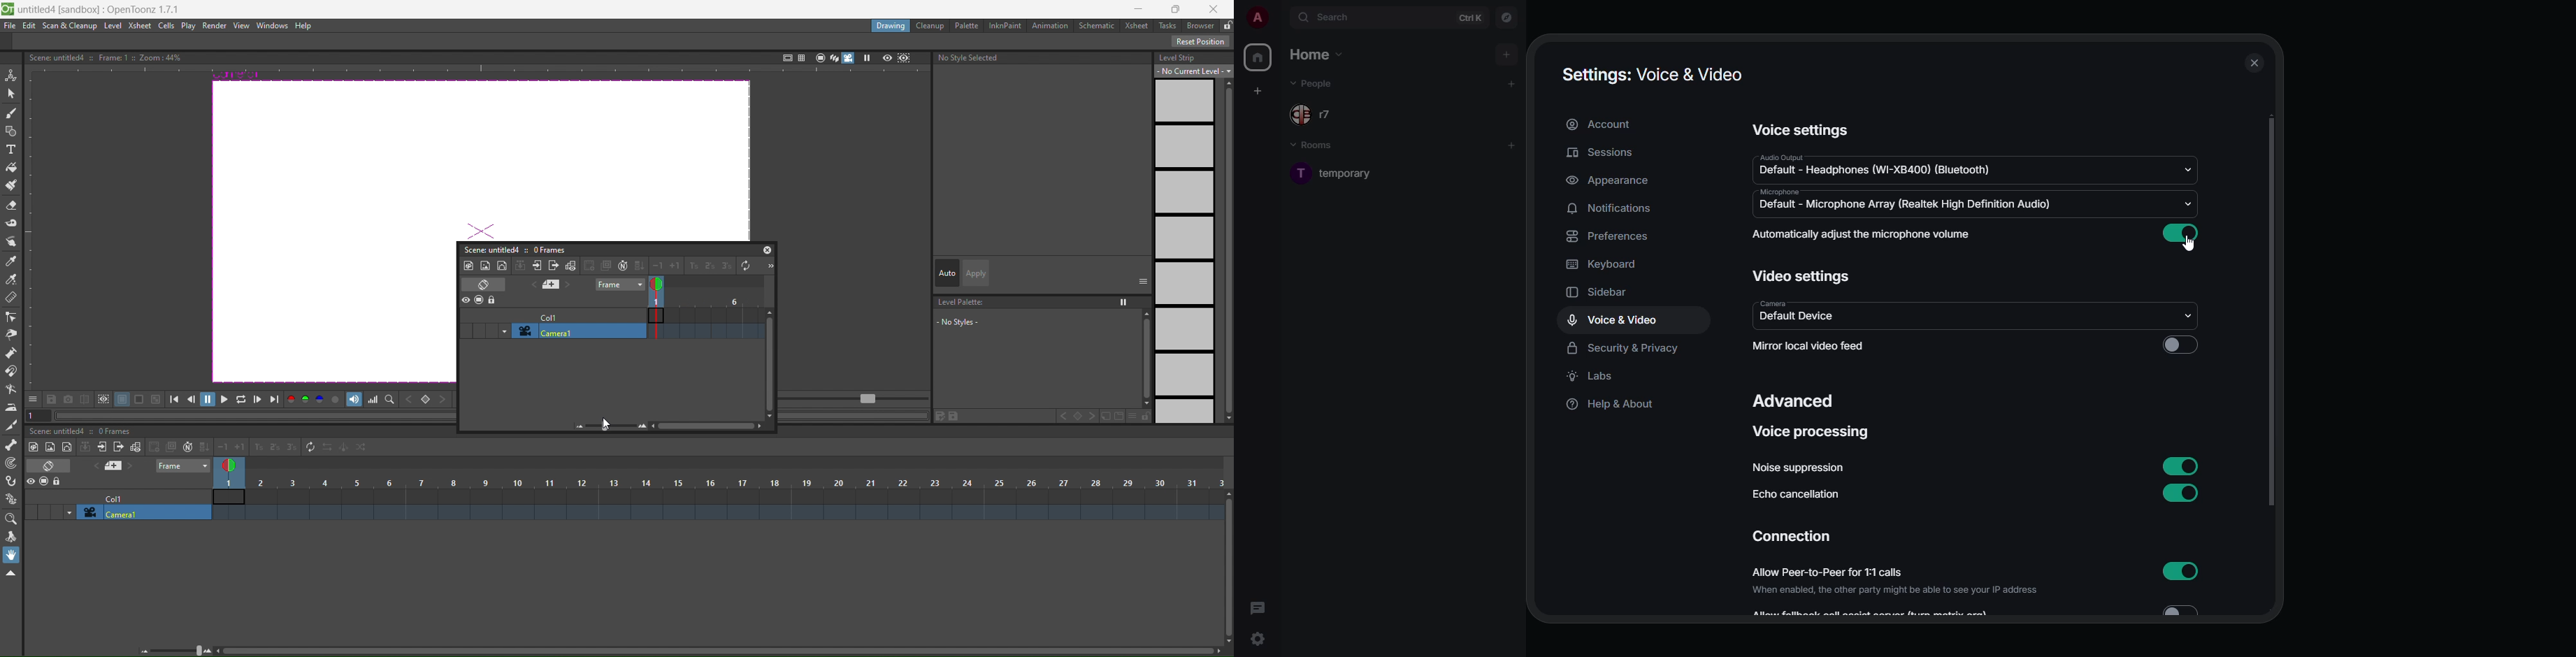  I want to click on video settings, so click(1802, 276).